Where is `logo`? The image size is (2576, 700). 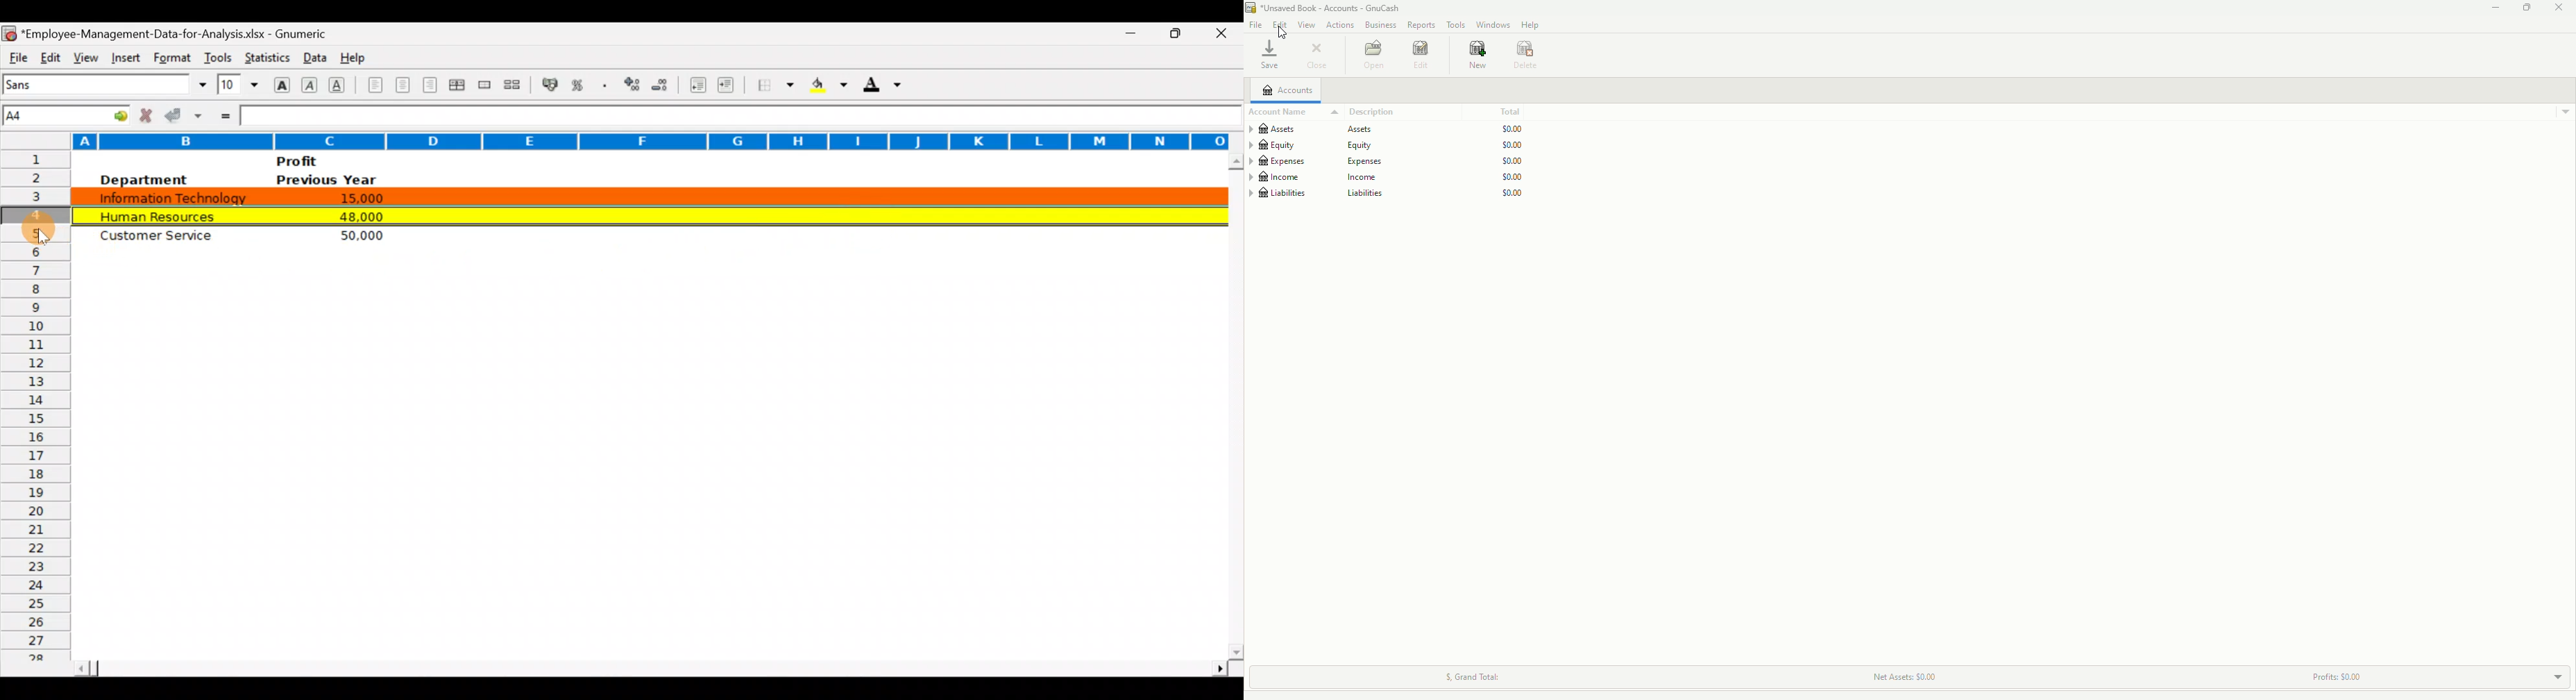 logo is located at coordinates (1252, 8).